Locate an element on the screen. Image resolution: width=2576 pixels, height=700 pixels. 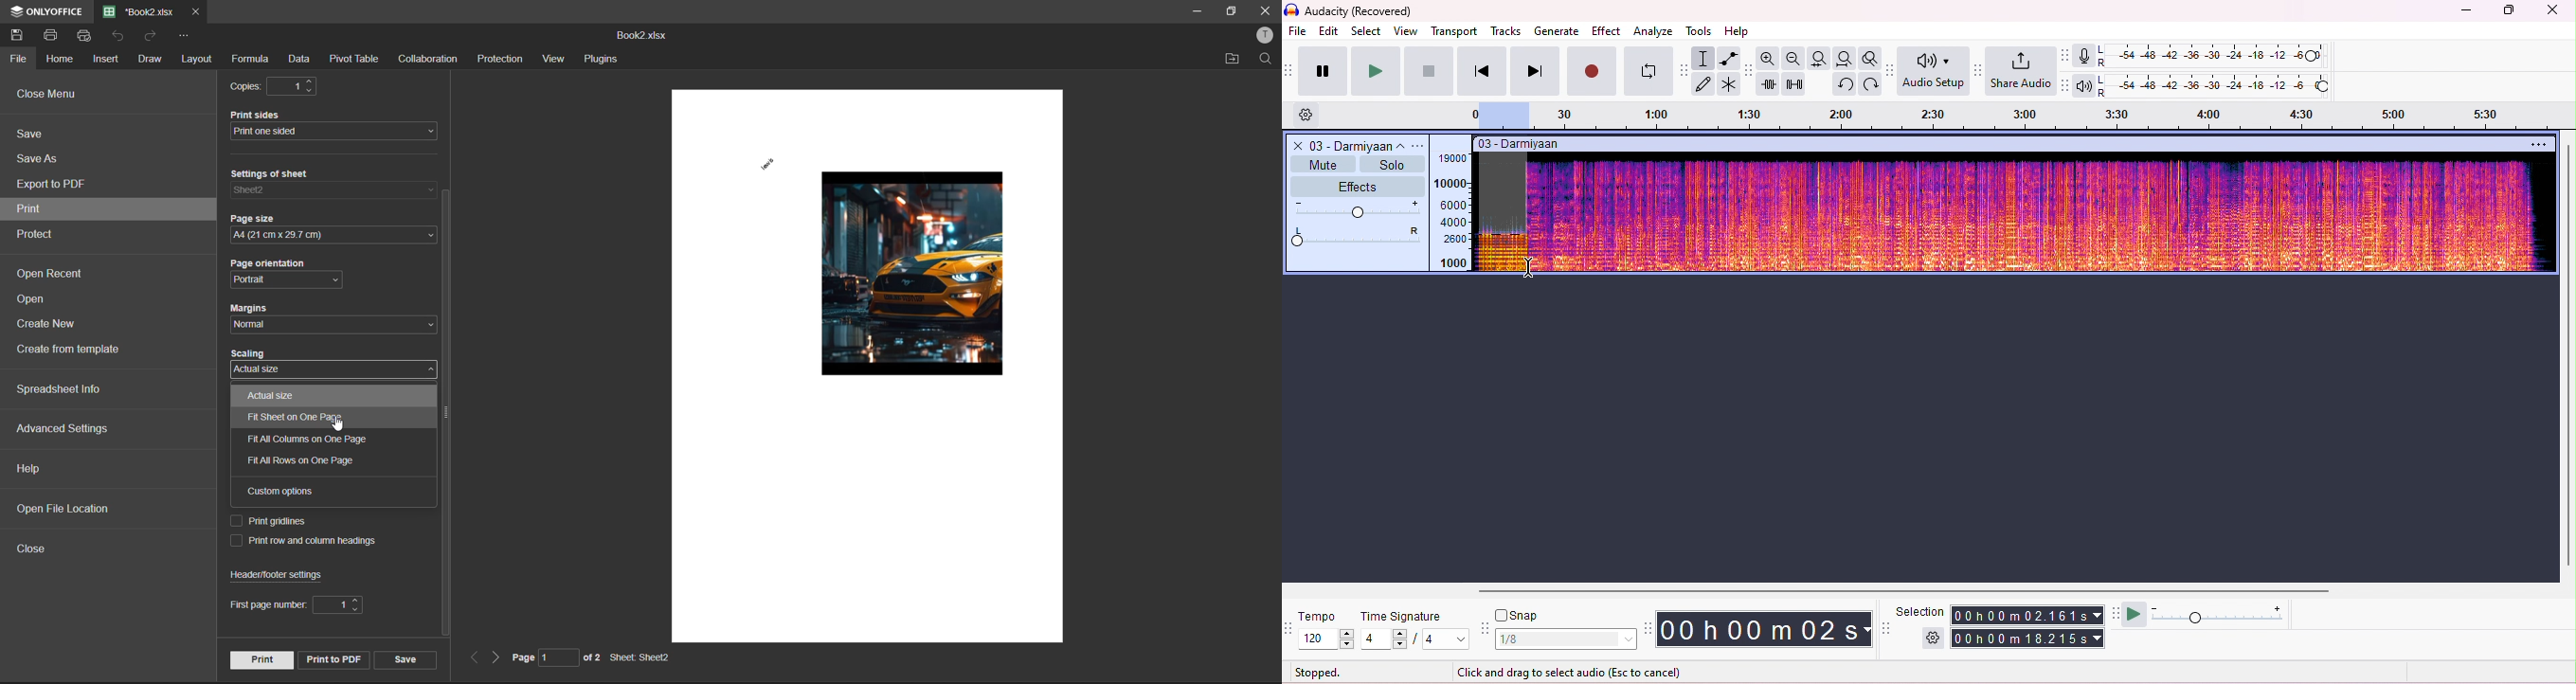
draw is located at coordinates (150, 59).